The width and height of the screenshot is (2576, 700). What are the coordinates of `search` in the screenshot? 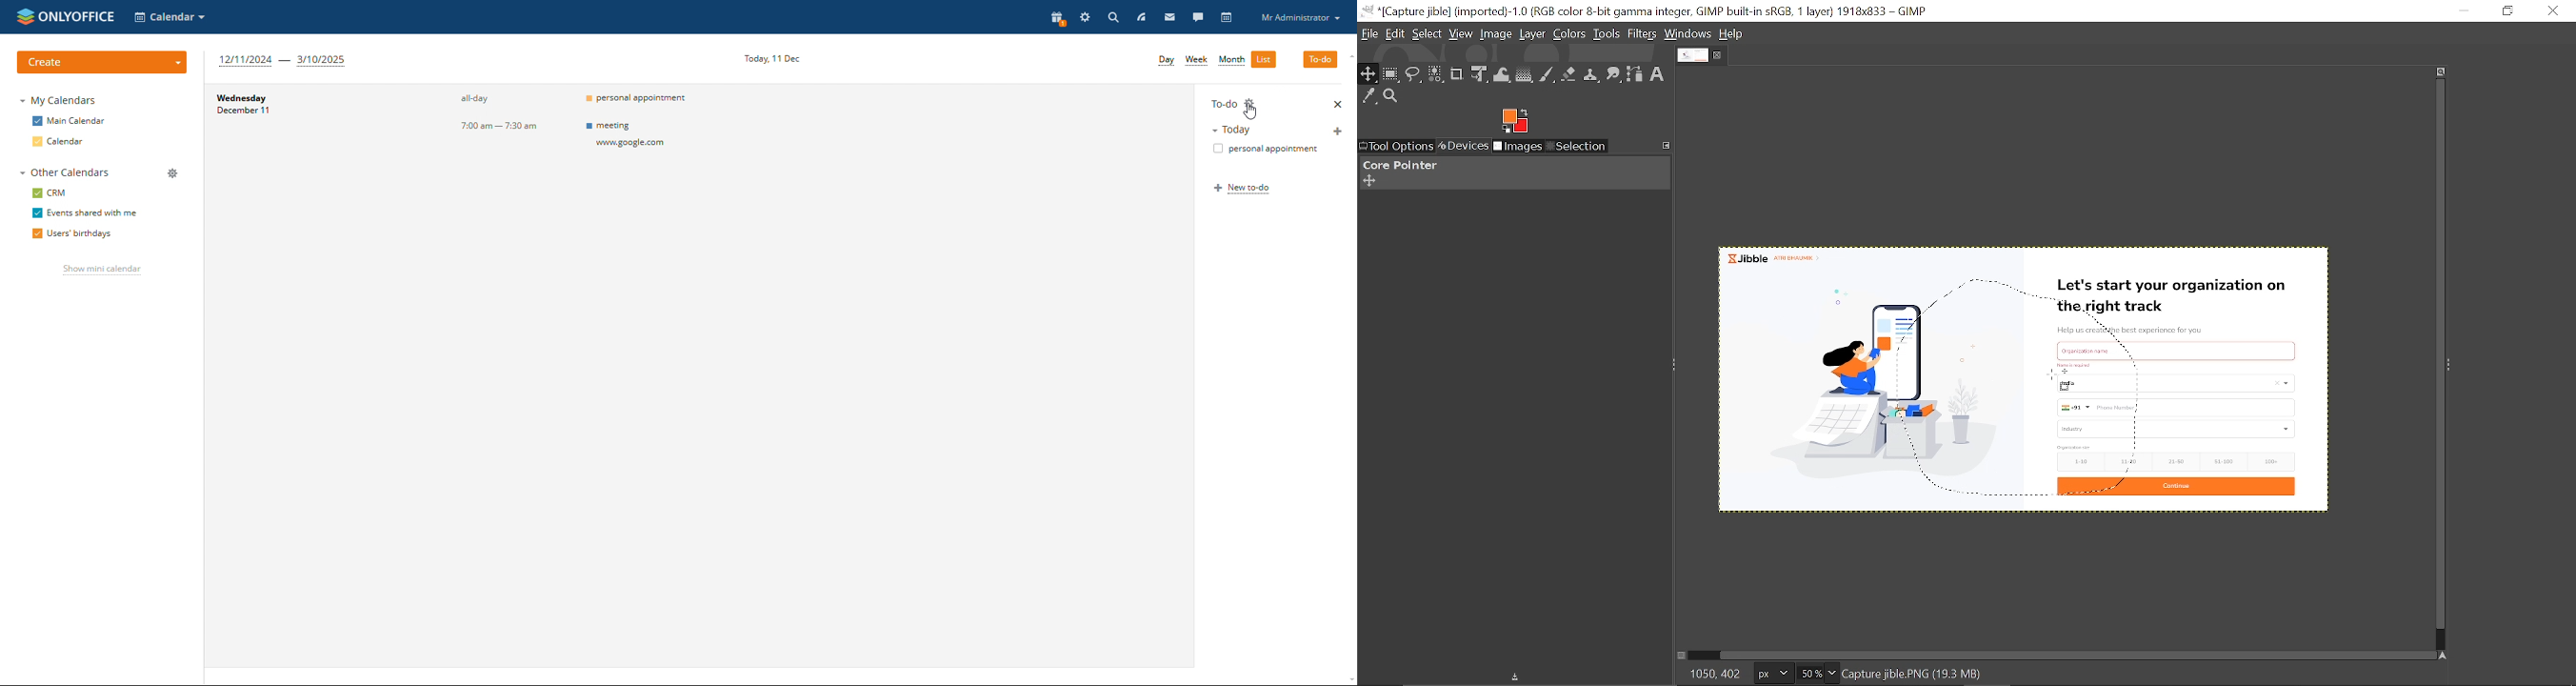 It's located at (1114, 18).